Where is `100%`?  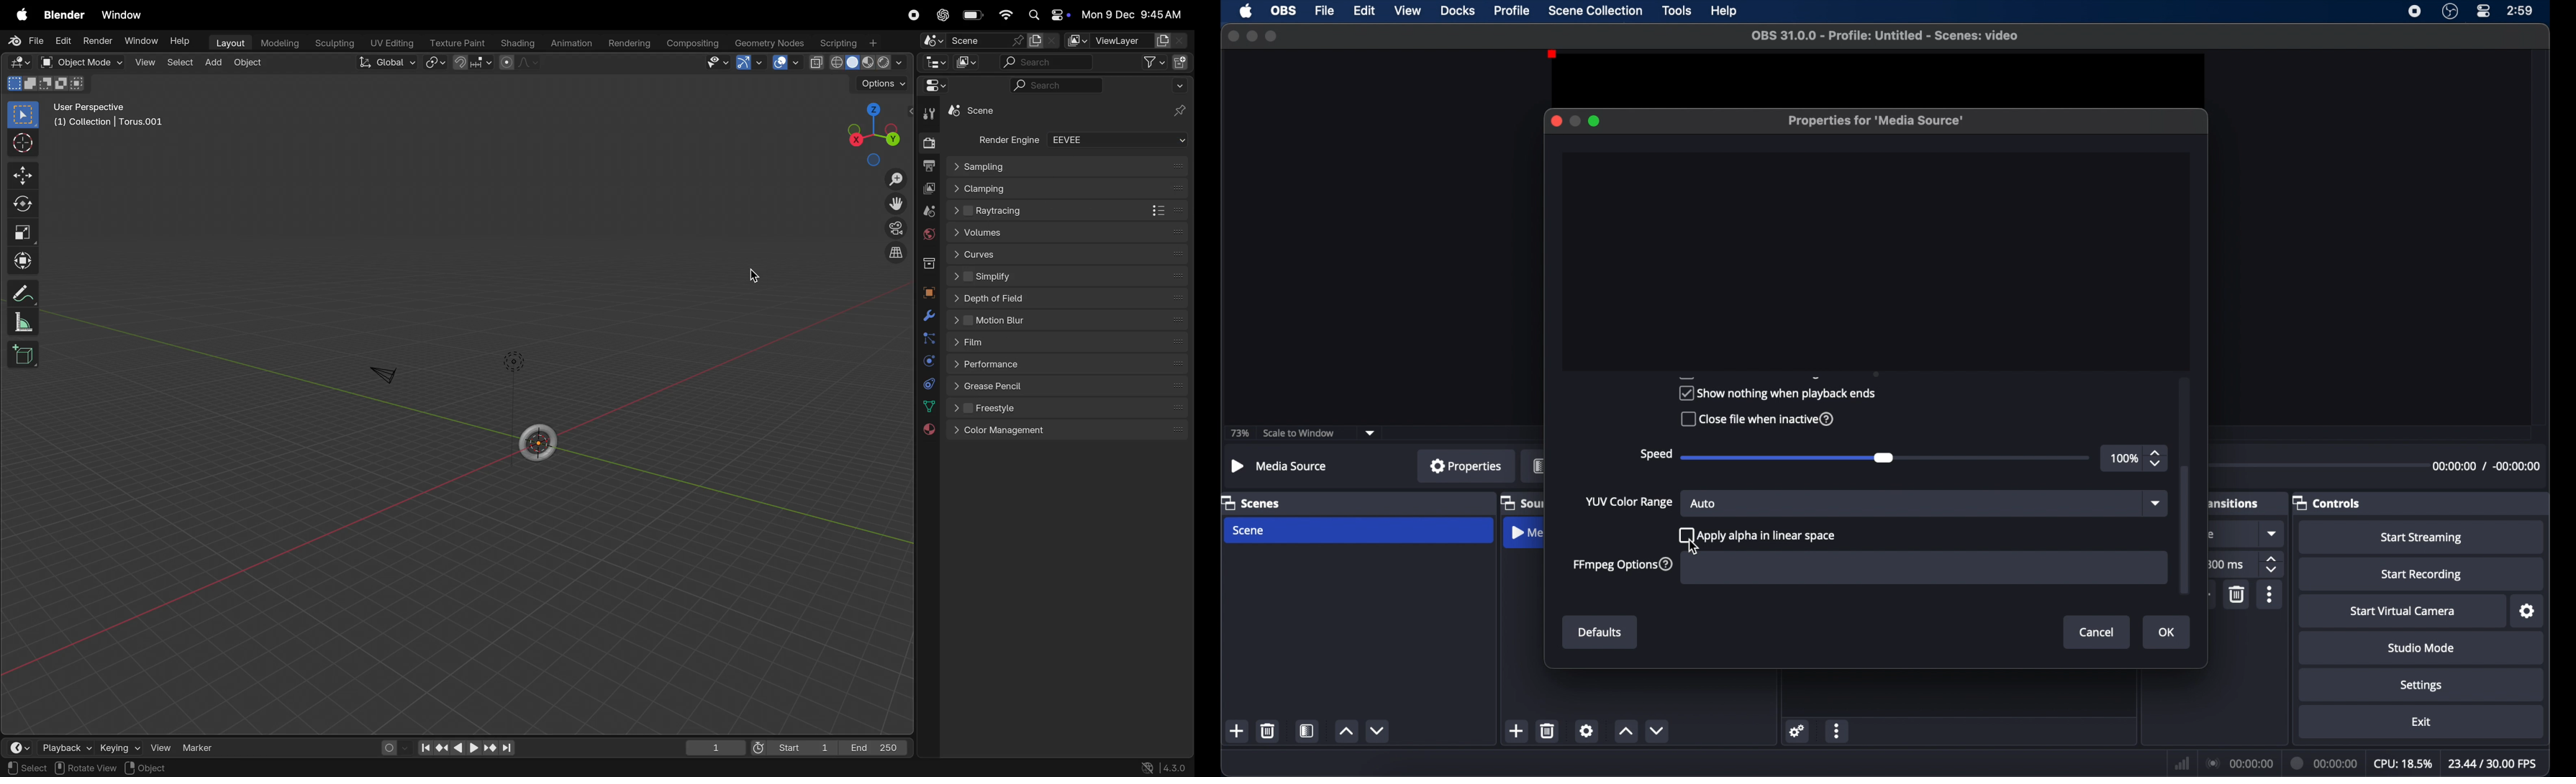 100% is located at coordinates (2124, 458).